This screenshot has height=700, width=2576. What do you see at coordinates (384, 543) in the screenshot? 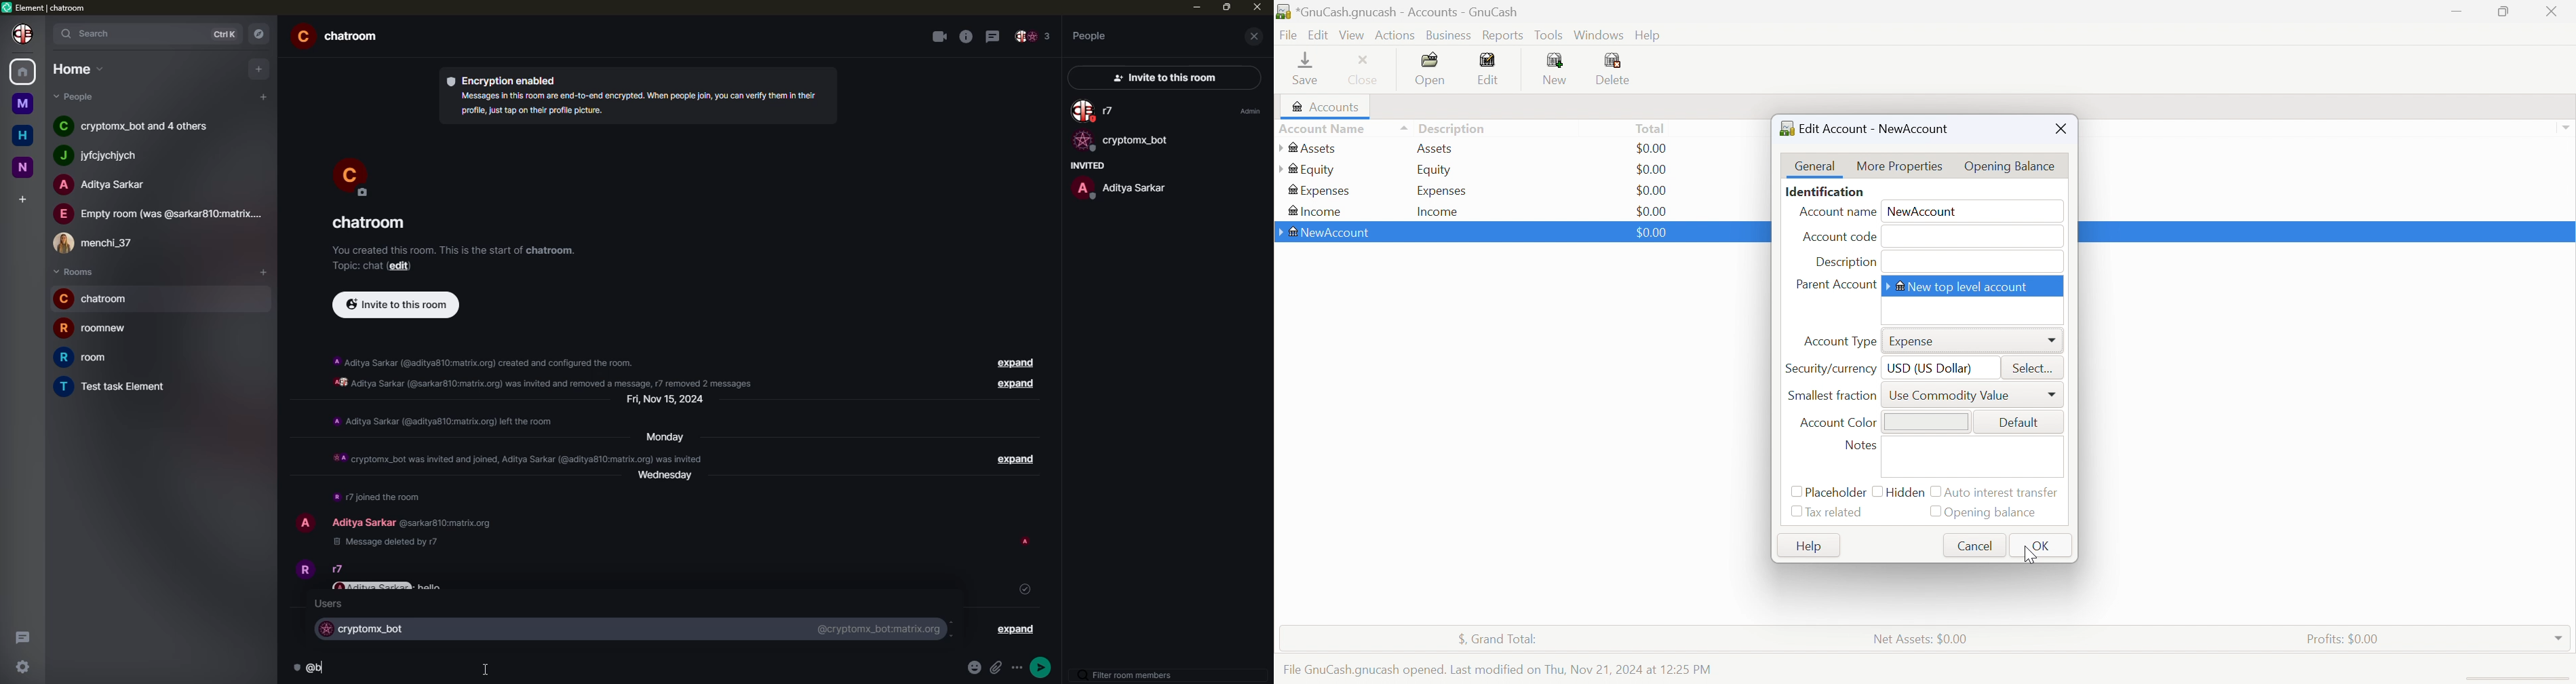
I see `deleted` at bounding box center [384, 543].